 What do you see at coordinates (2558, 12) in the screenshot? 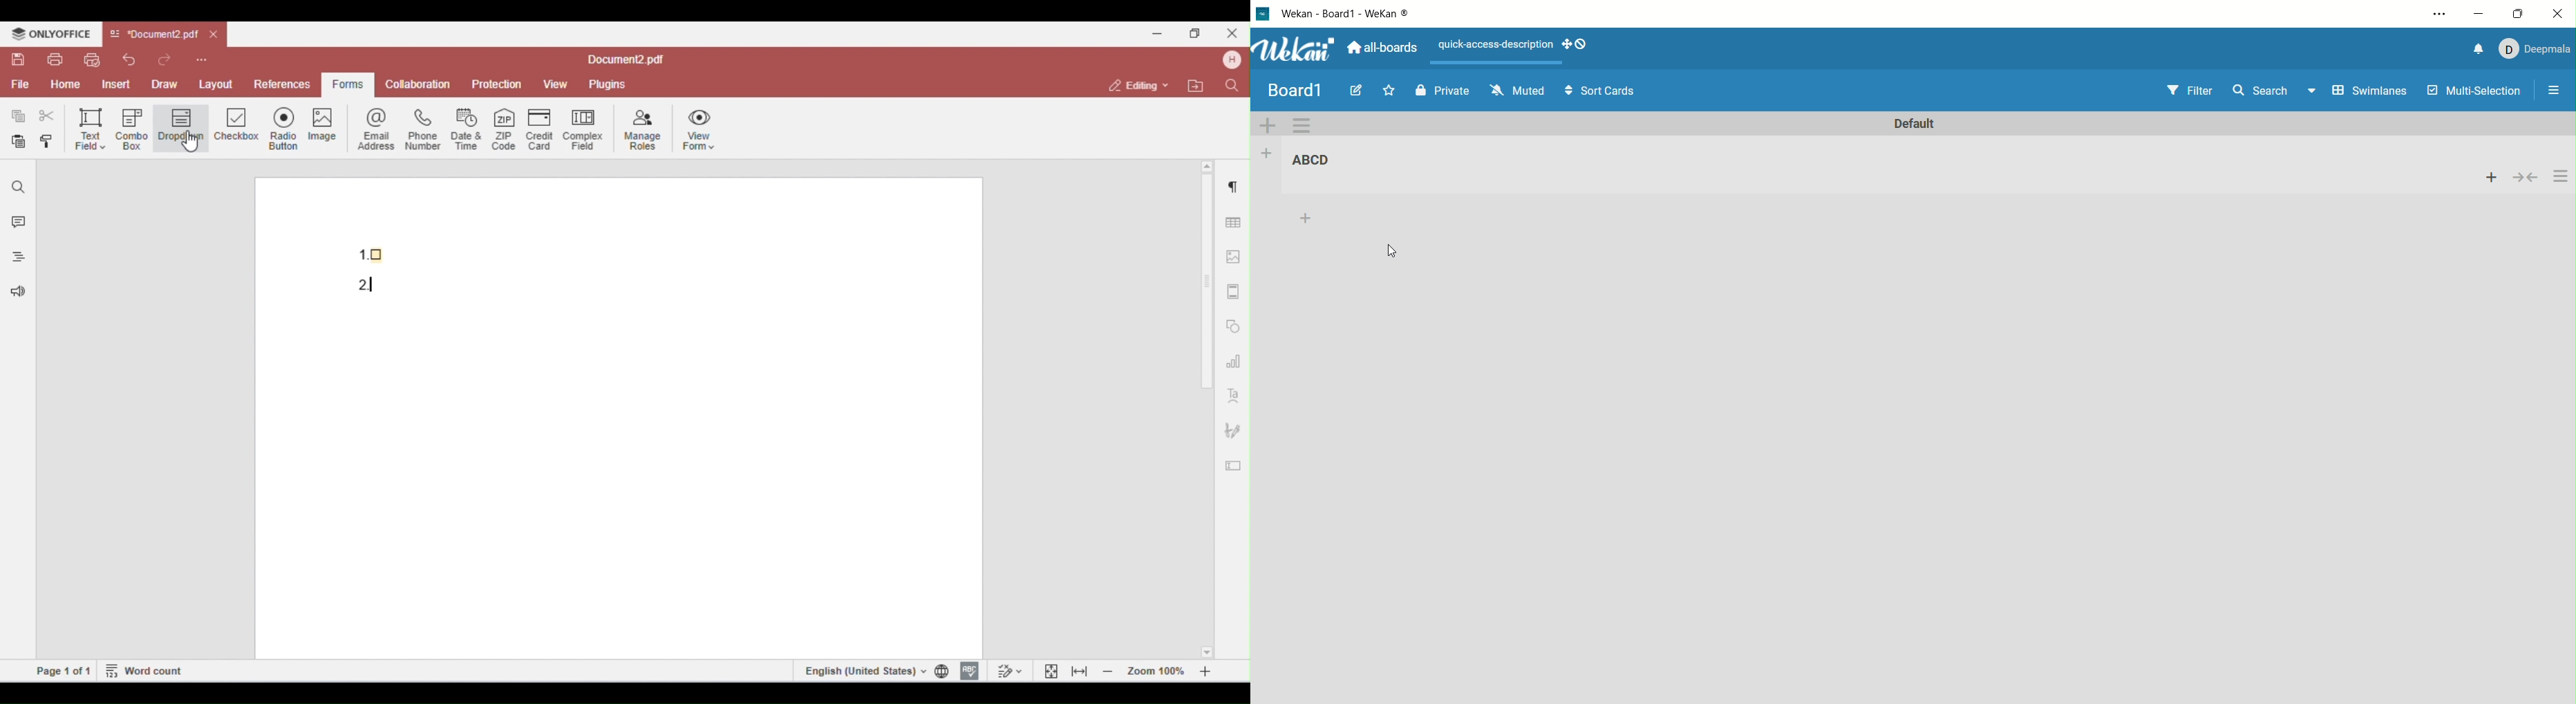
I see `close` at bounding box center [2558, 12].